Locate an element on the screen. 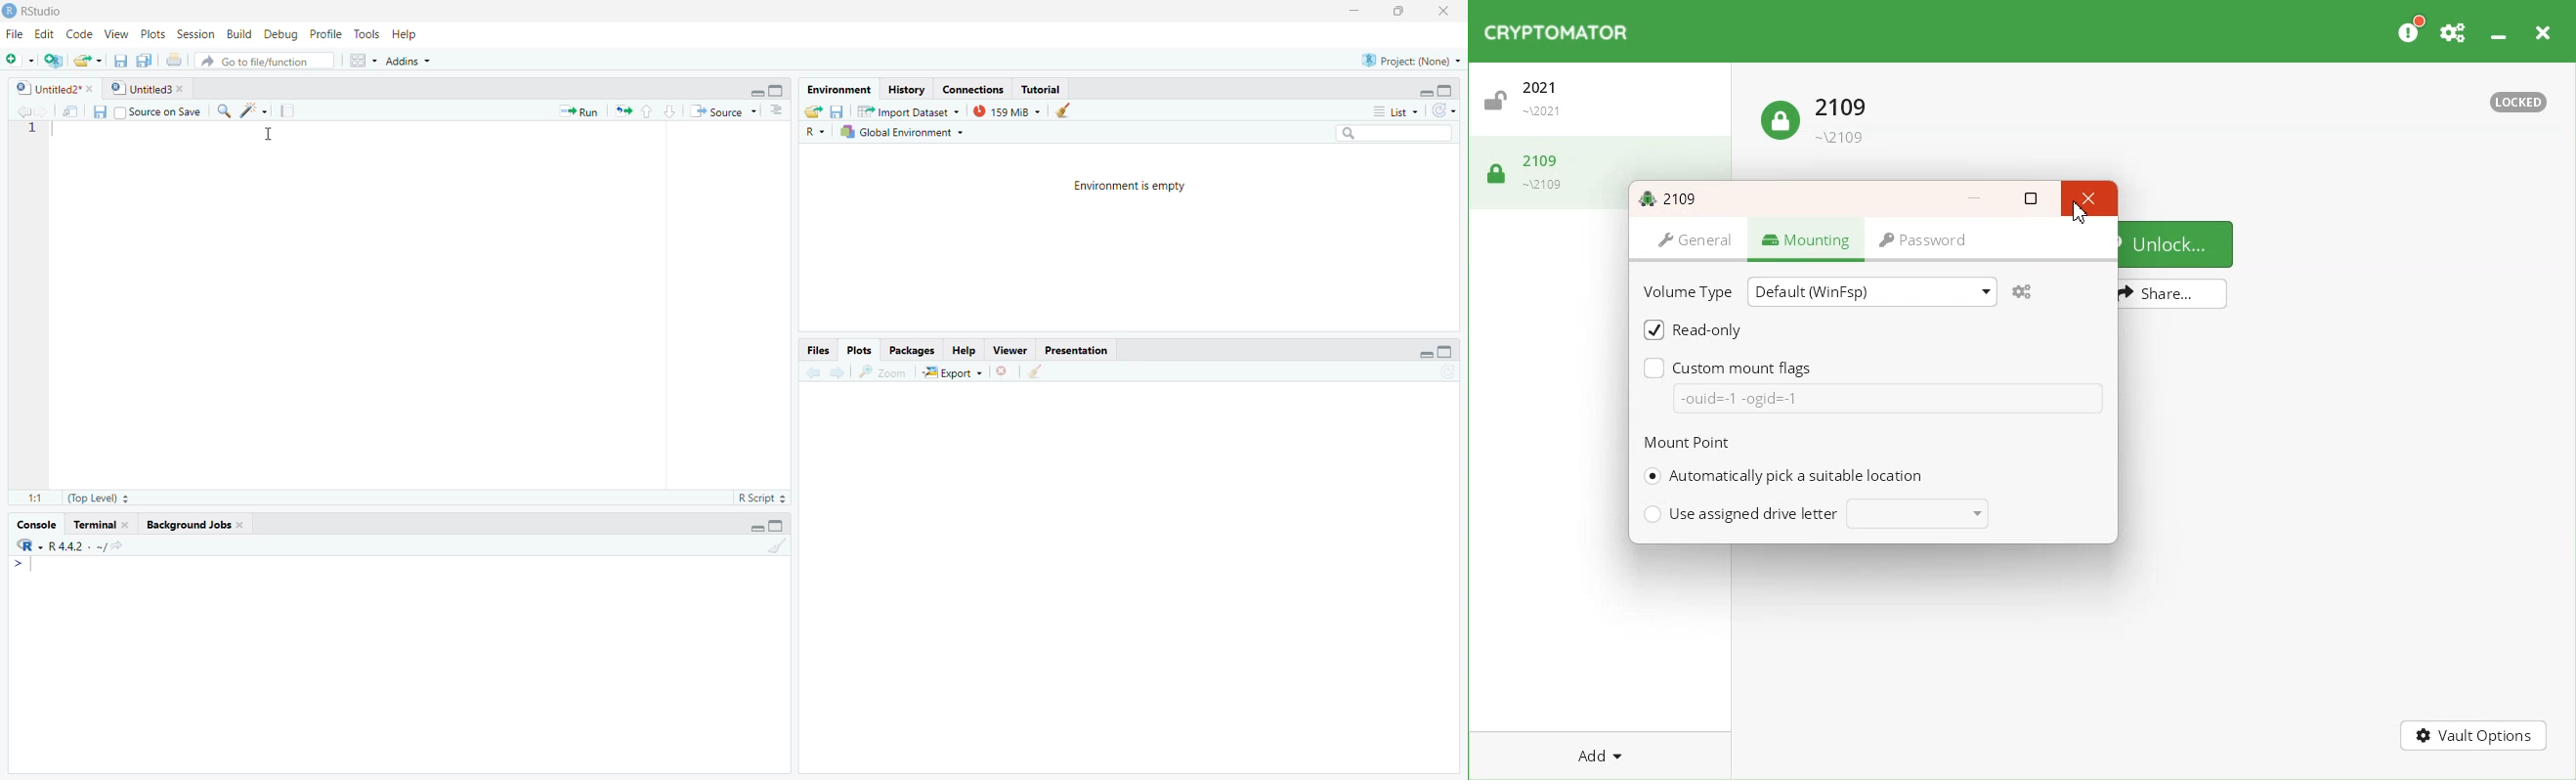 The height and width of the screenshot is (784, 2576). List  is located at coordinates (1395, 112).